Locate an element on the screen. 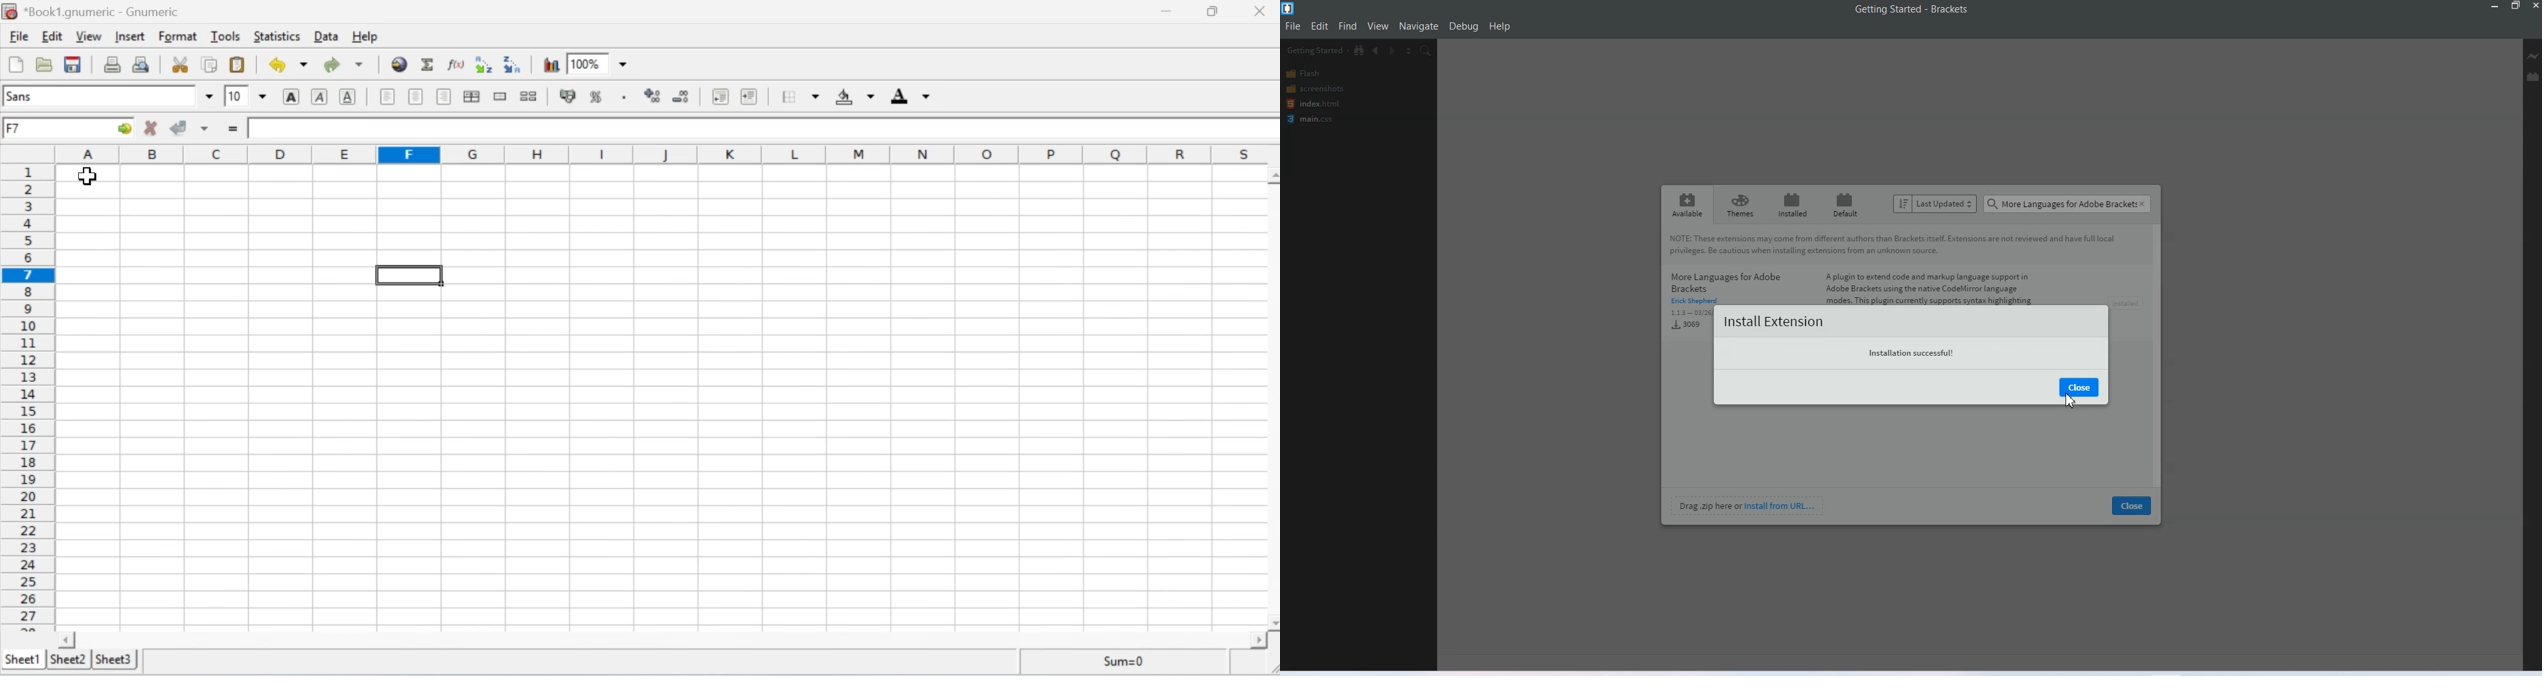 This screenshot has width=2548, height=700. Split merged cells is located at coordinates (530, 97).